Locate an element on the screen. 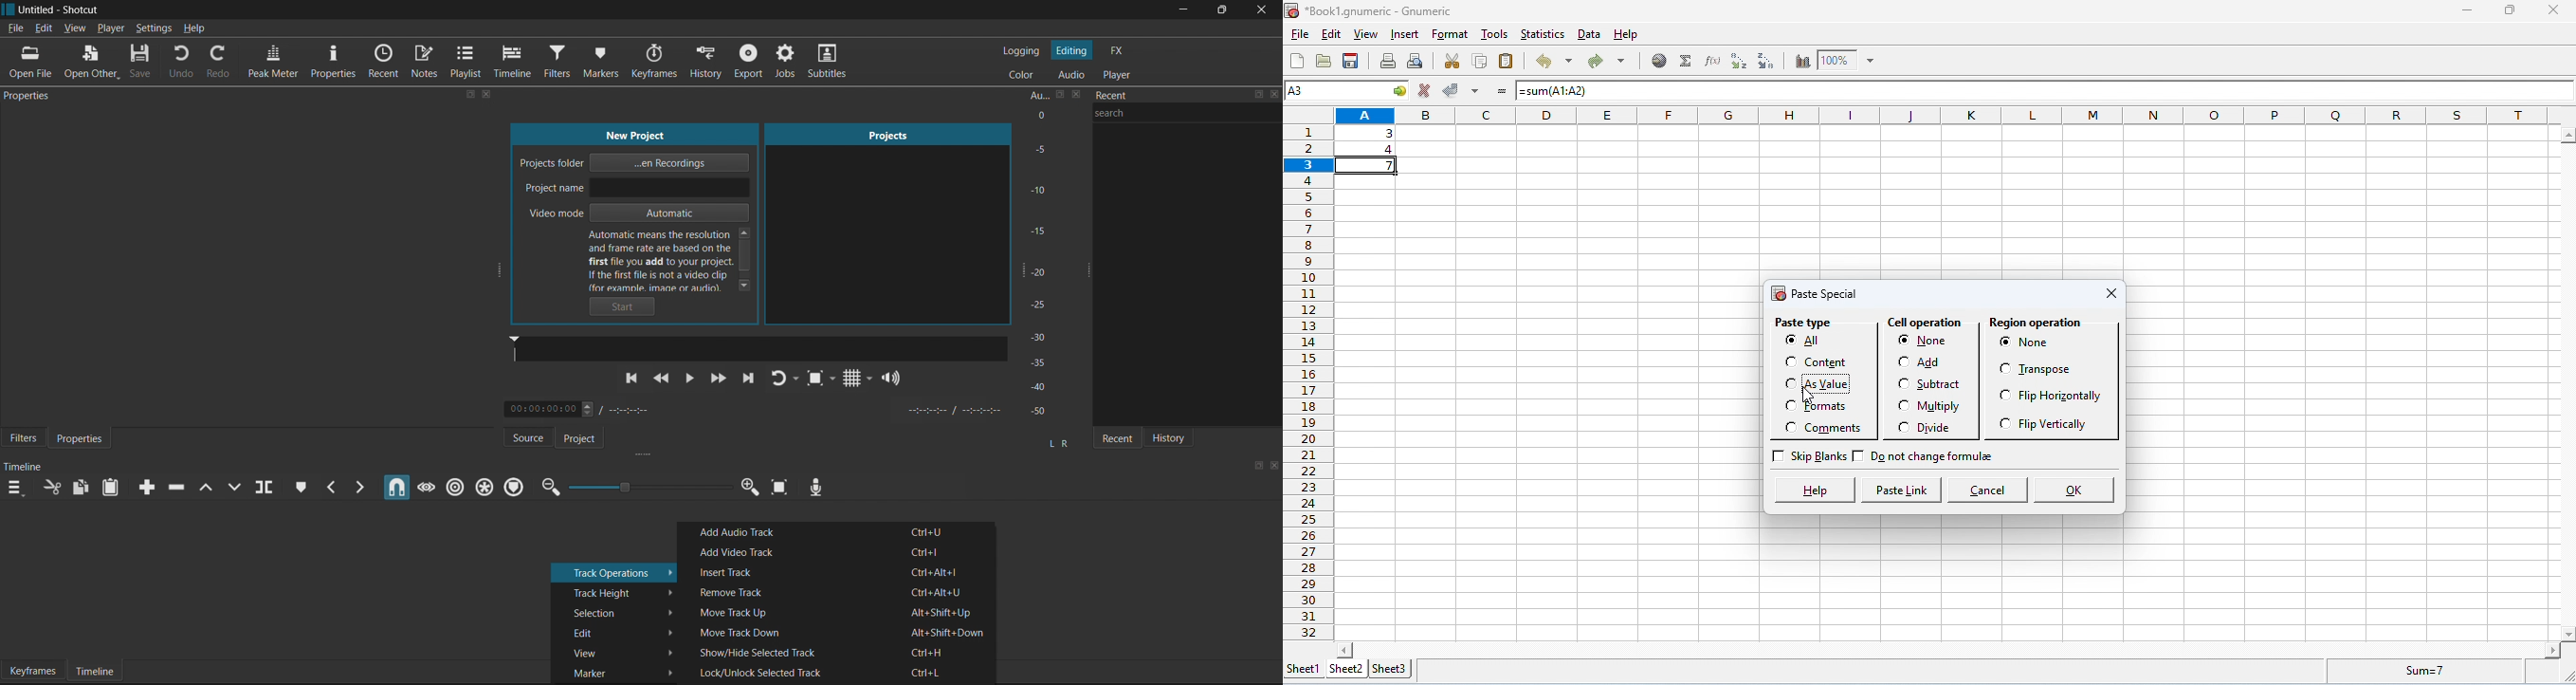 The height and width of the screenshot is (700, 2576). row numbers is located at coordinates (1307, 378).